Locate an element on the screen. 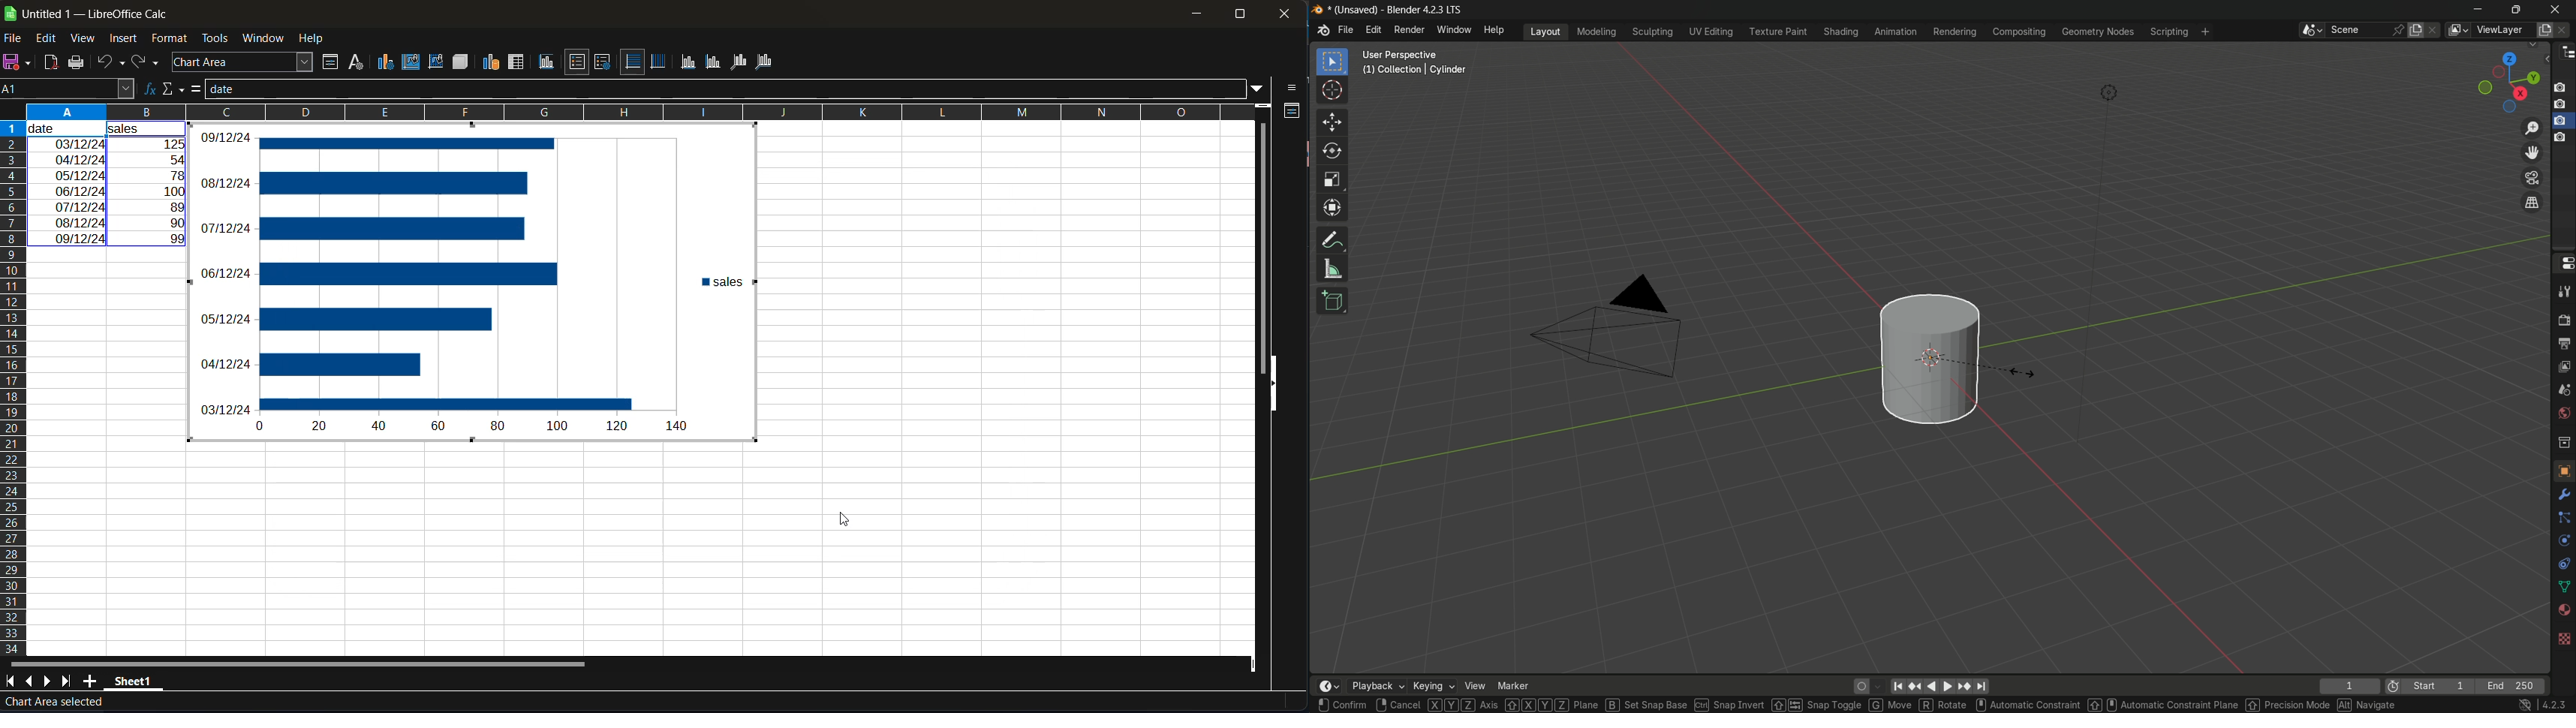  function wizard is located at coordinates (146, 89).